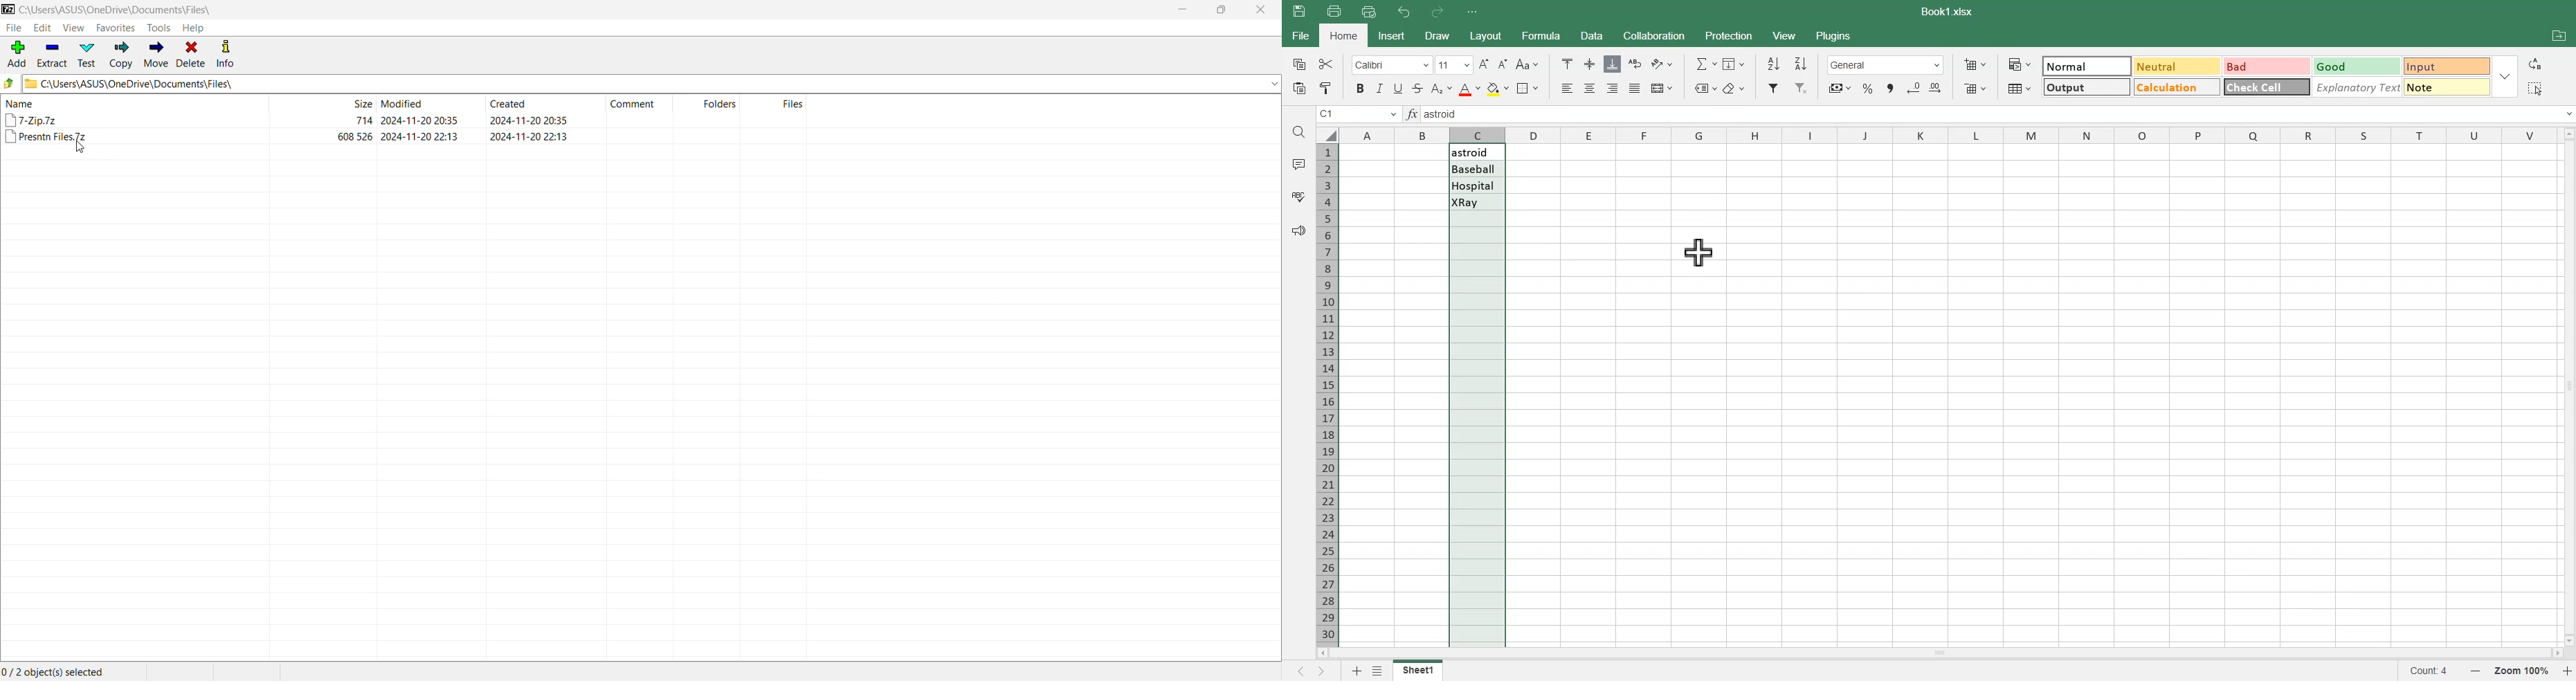  Describe the element at coordinates (2174, 66) in the screenshot. I see `Neutral` at that location.